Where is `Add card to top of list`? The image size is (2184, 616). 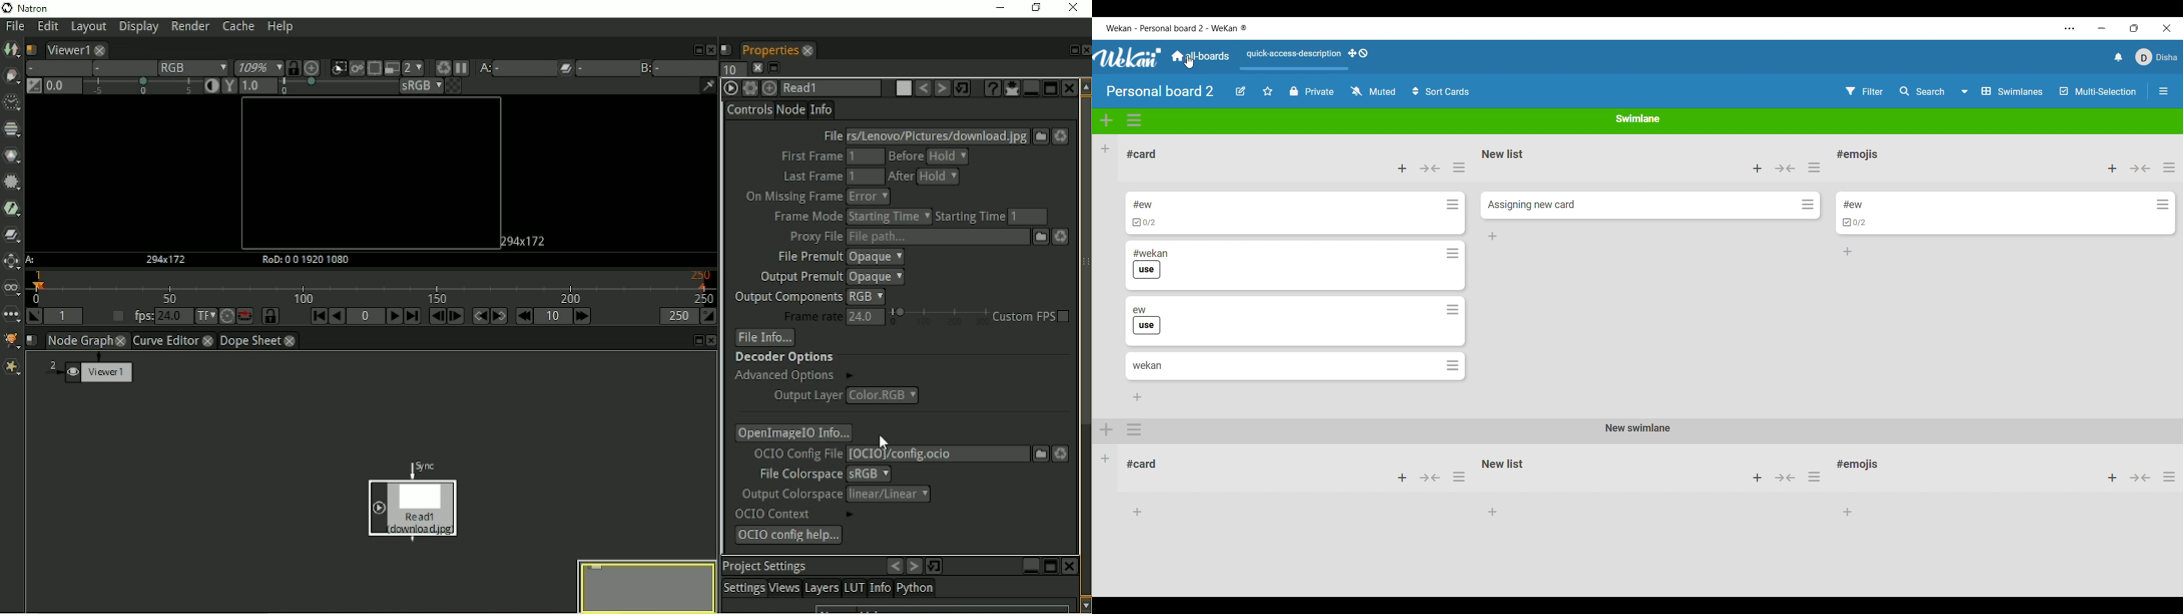
Add card to top of list is located at coordinates (1758, 168).